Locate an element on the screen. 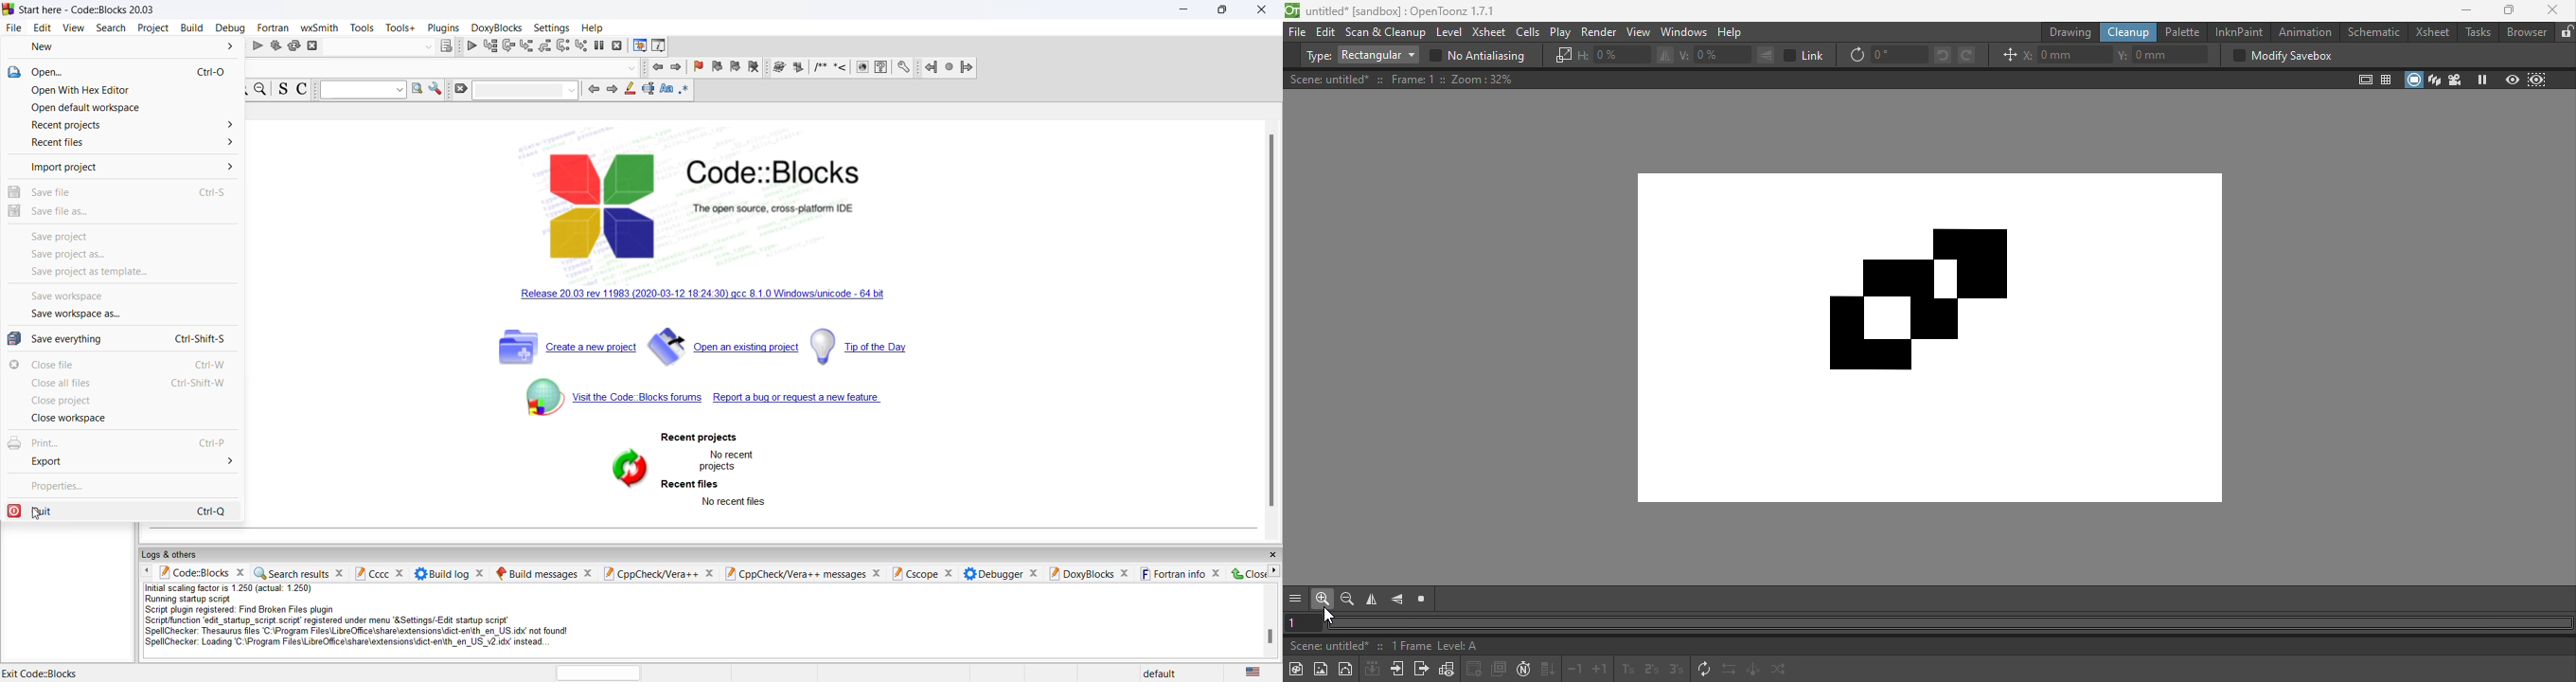  Modify Savebox is located at coordinates (2279, 57).